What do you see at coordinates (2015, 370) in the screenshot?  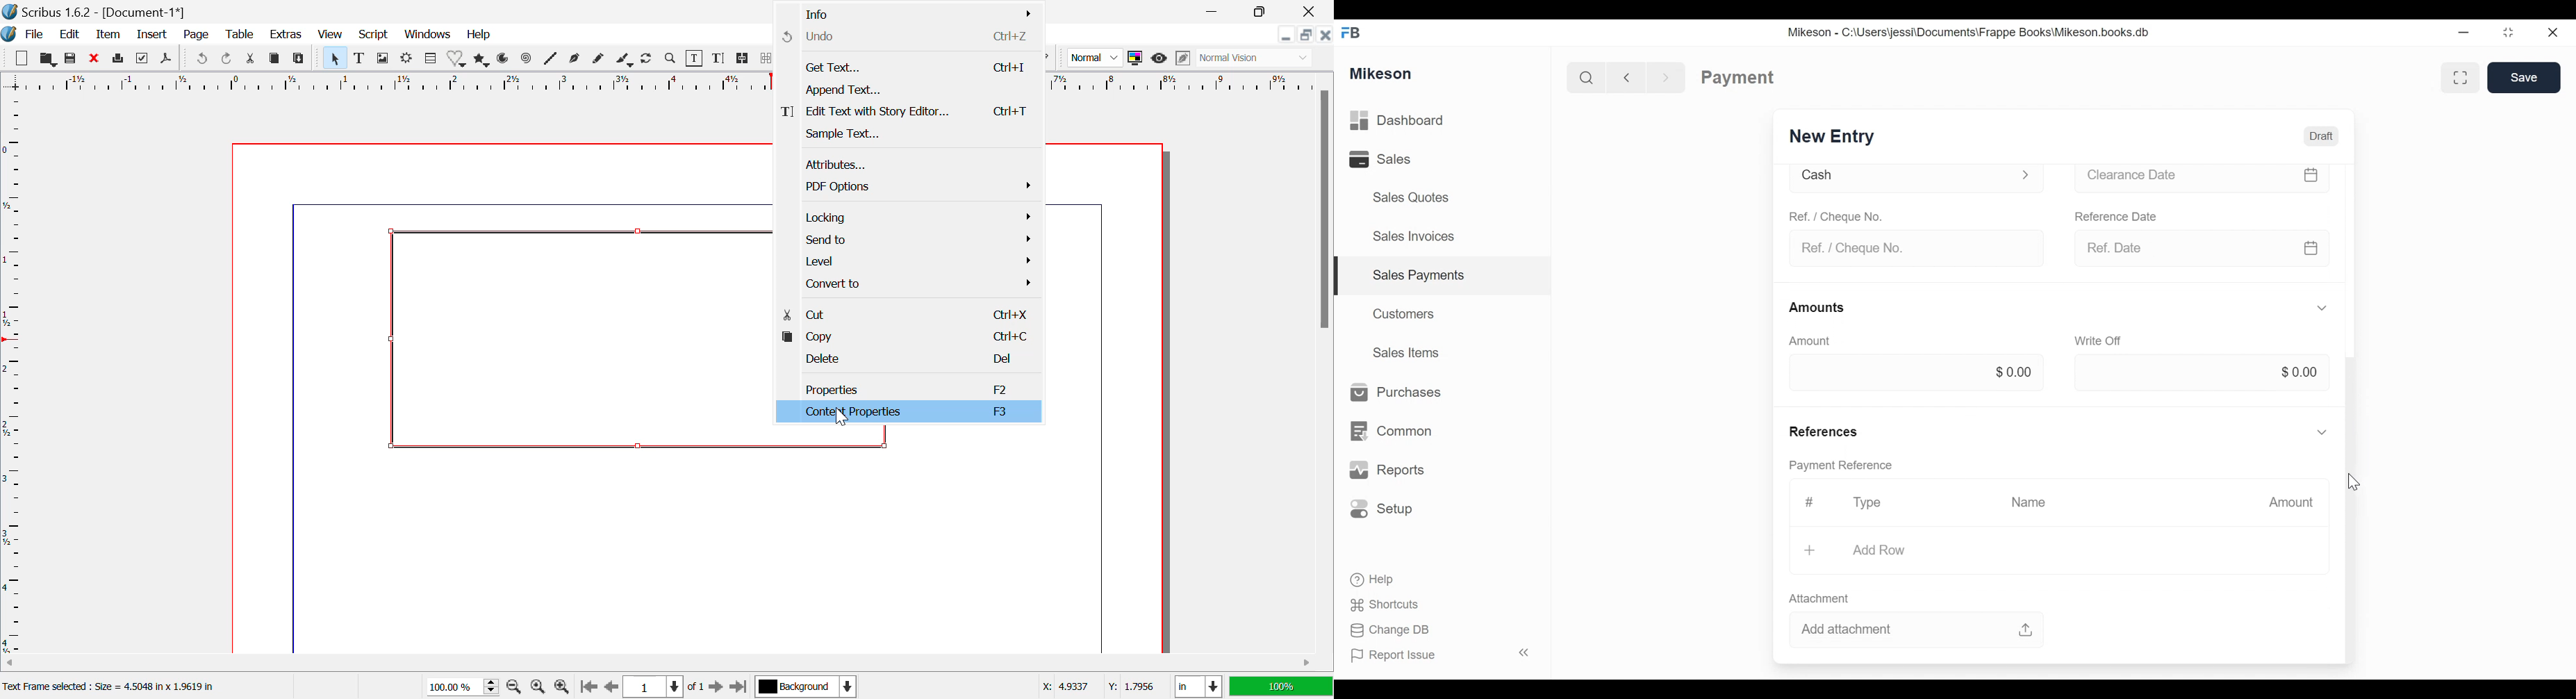 I see `$ 0.00` at bounding box center [2015, 370].